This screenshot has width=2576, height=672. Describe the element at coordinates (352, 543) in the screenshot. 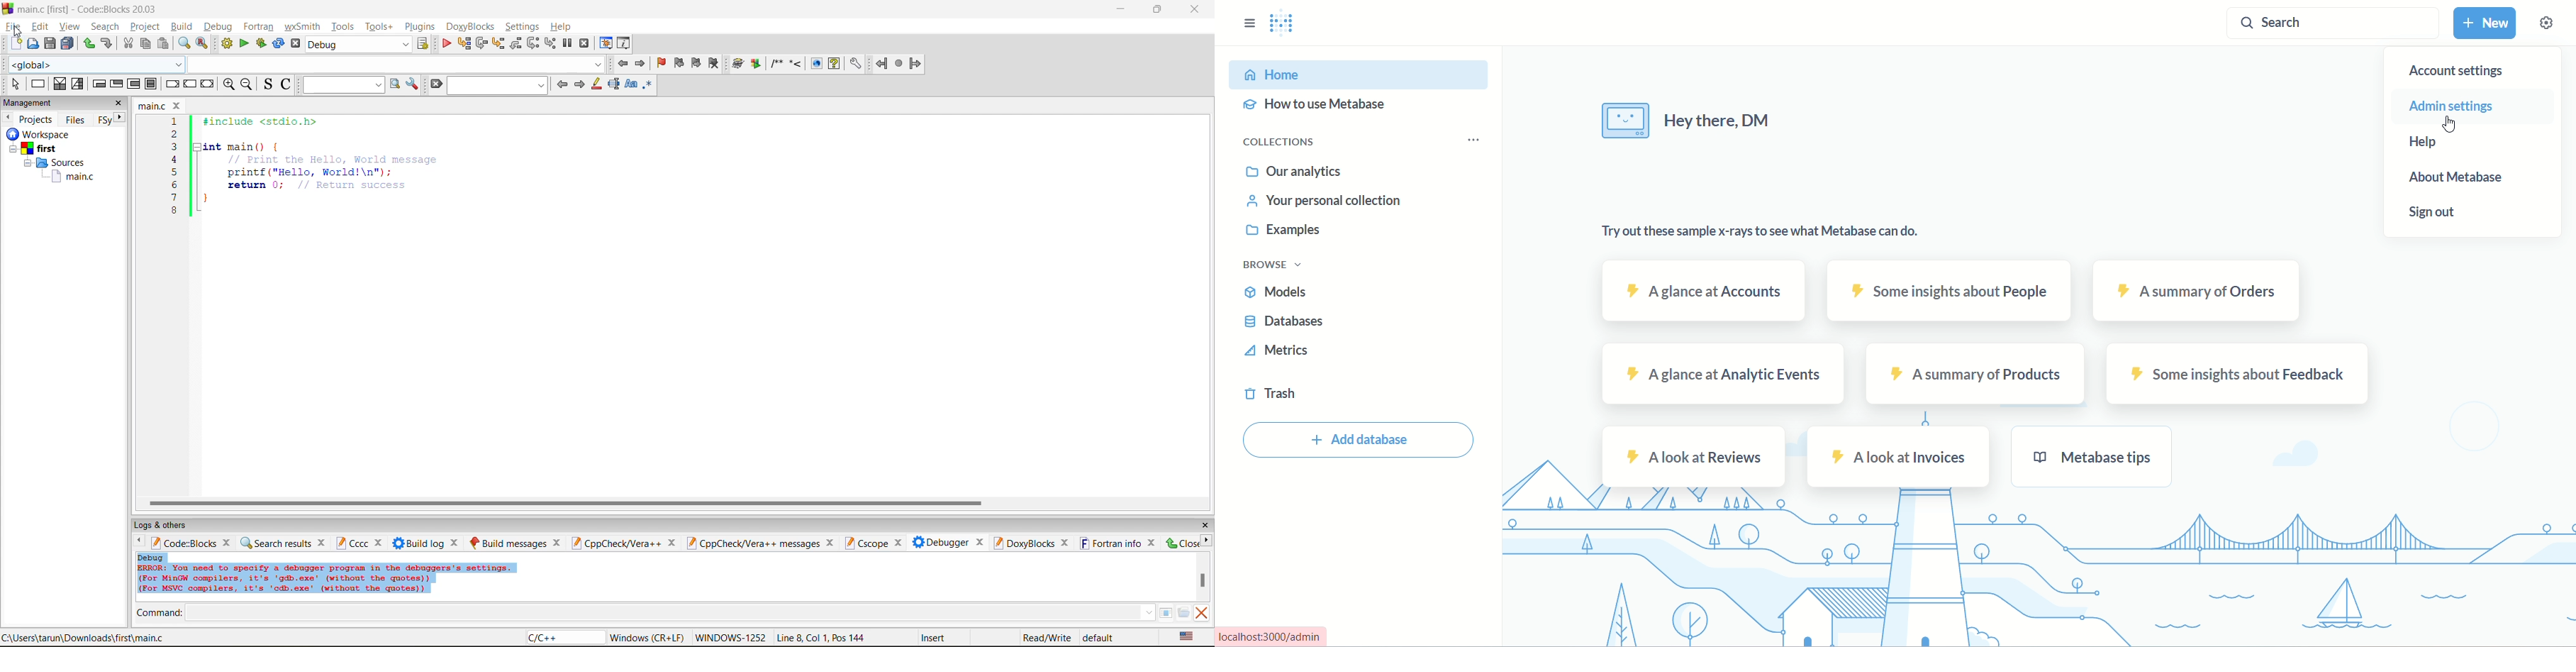

I see `cccc` at that location.